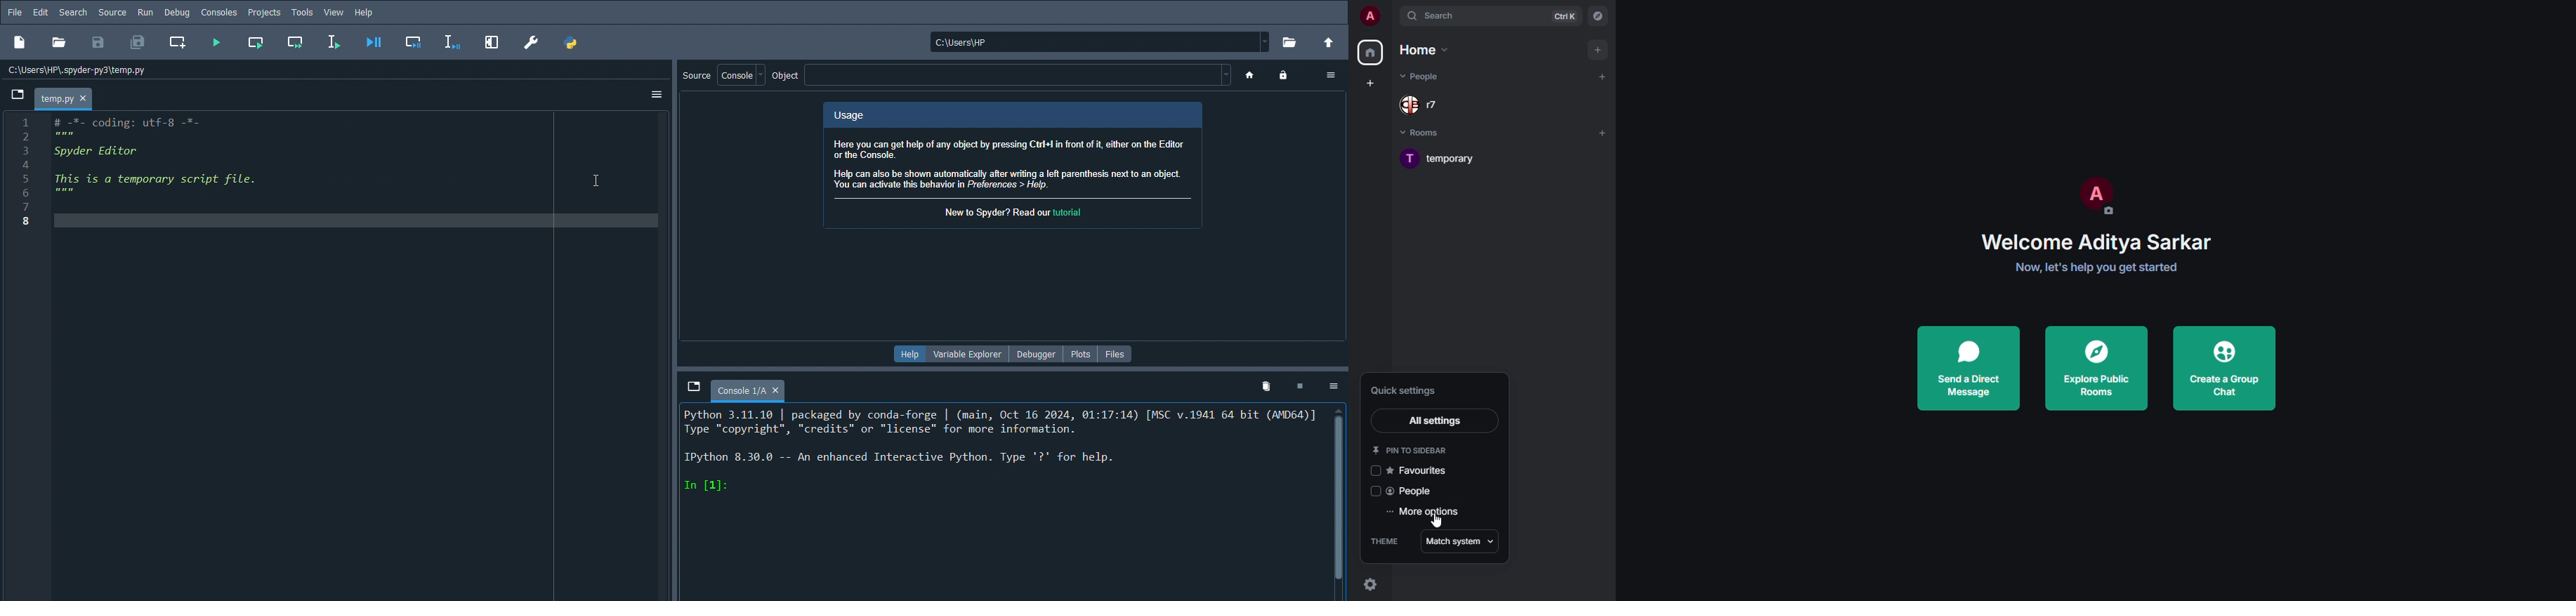 The height and width of the screenshot is (616, 2576). Describe the element at coordinates (145, 12) in the screenshot. I see `Run ` at that location.